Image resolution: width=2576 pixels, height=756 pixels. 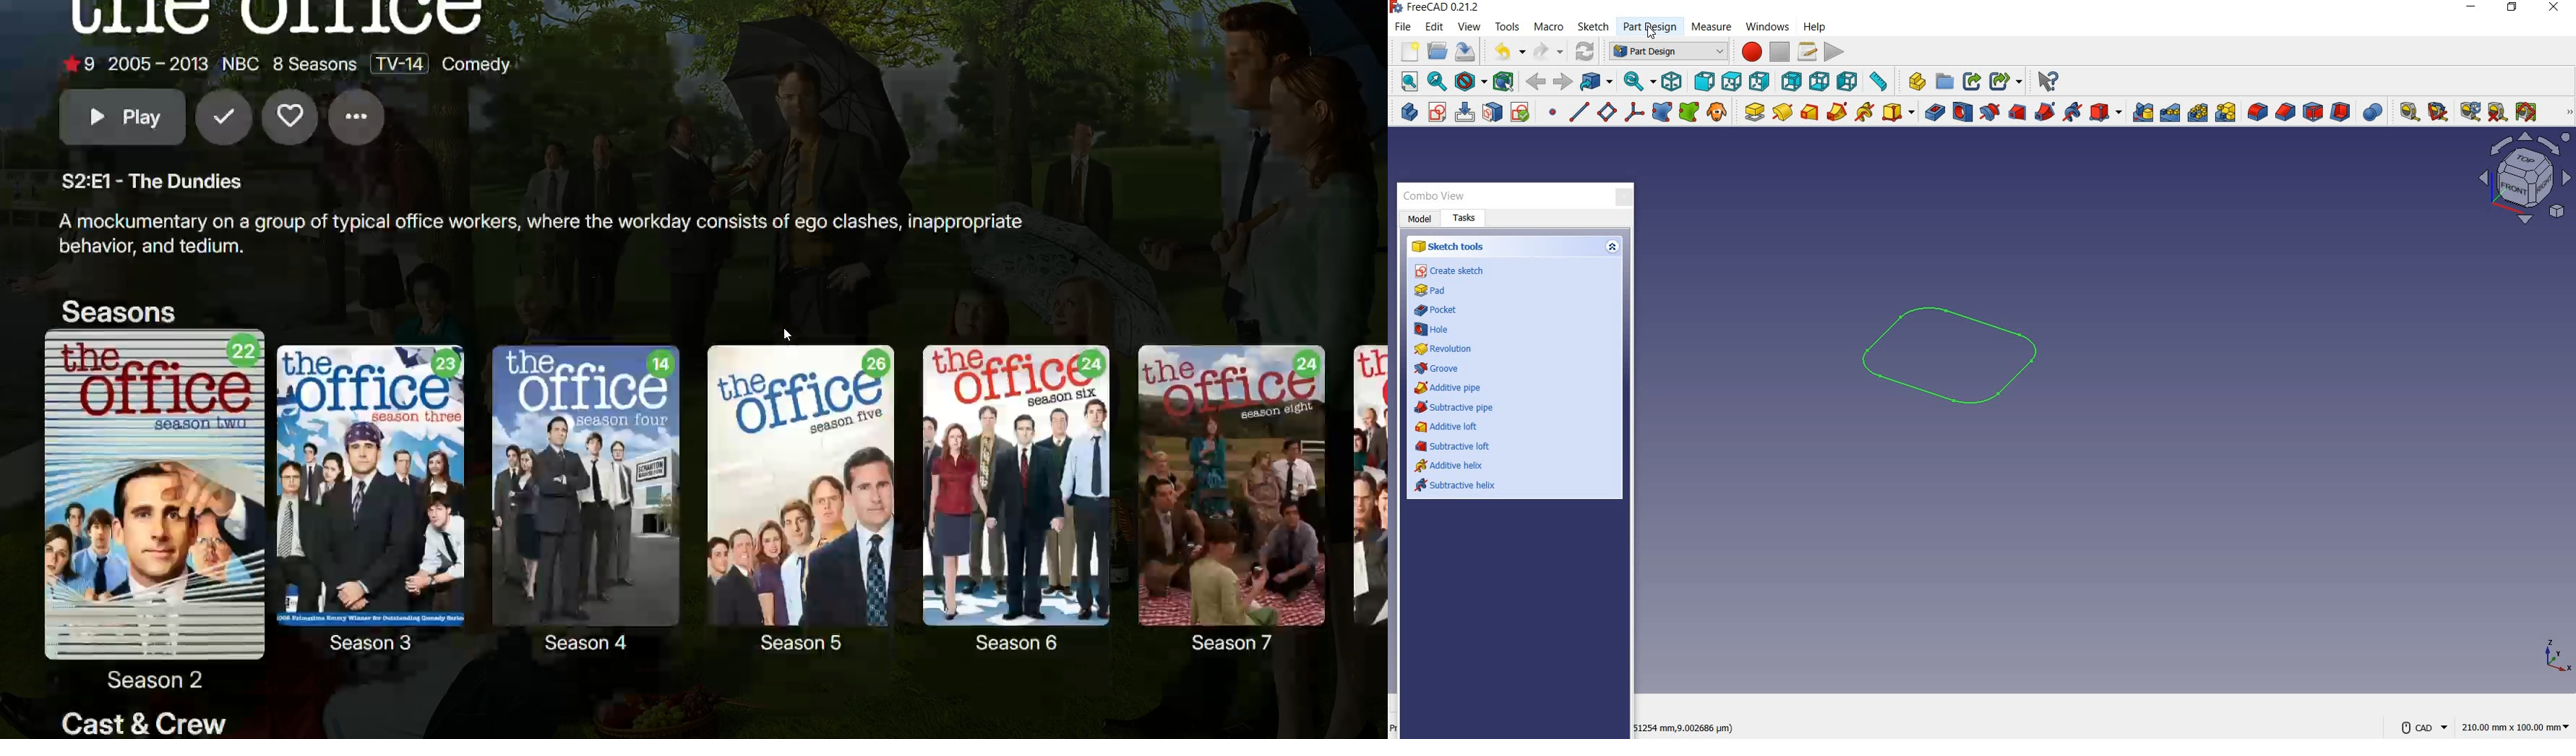 What do you see at coordinates (1752, 113) in the screenshot?
I see `pad` at bounding box center [1752, 113].